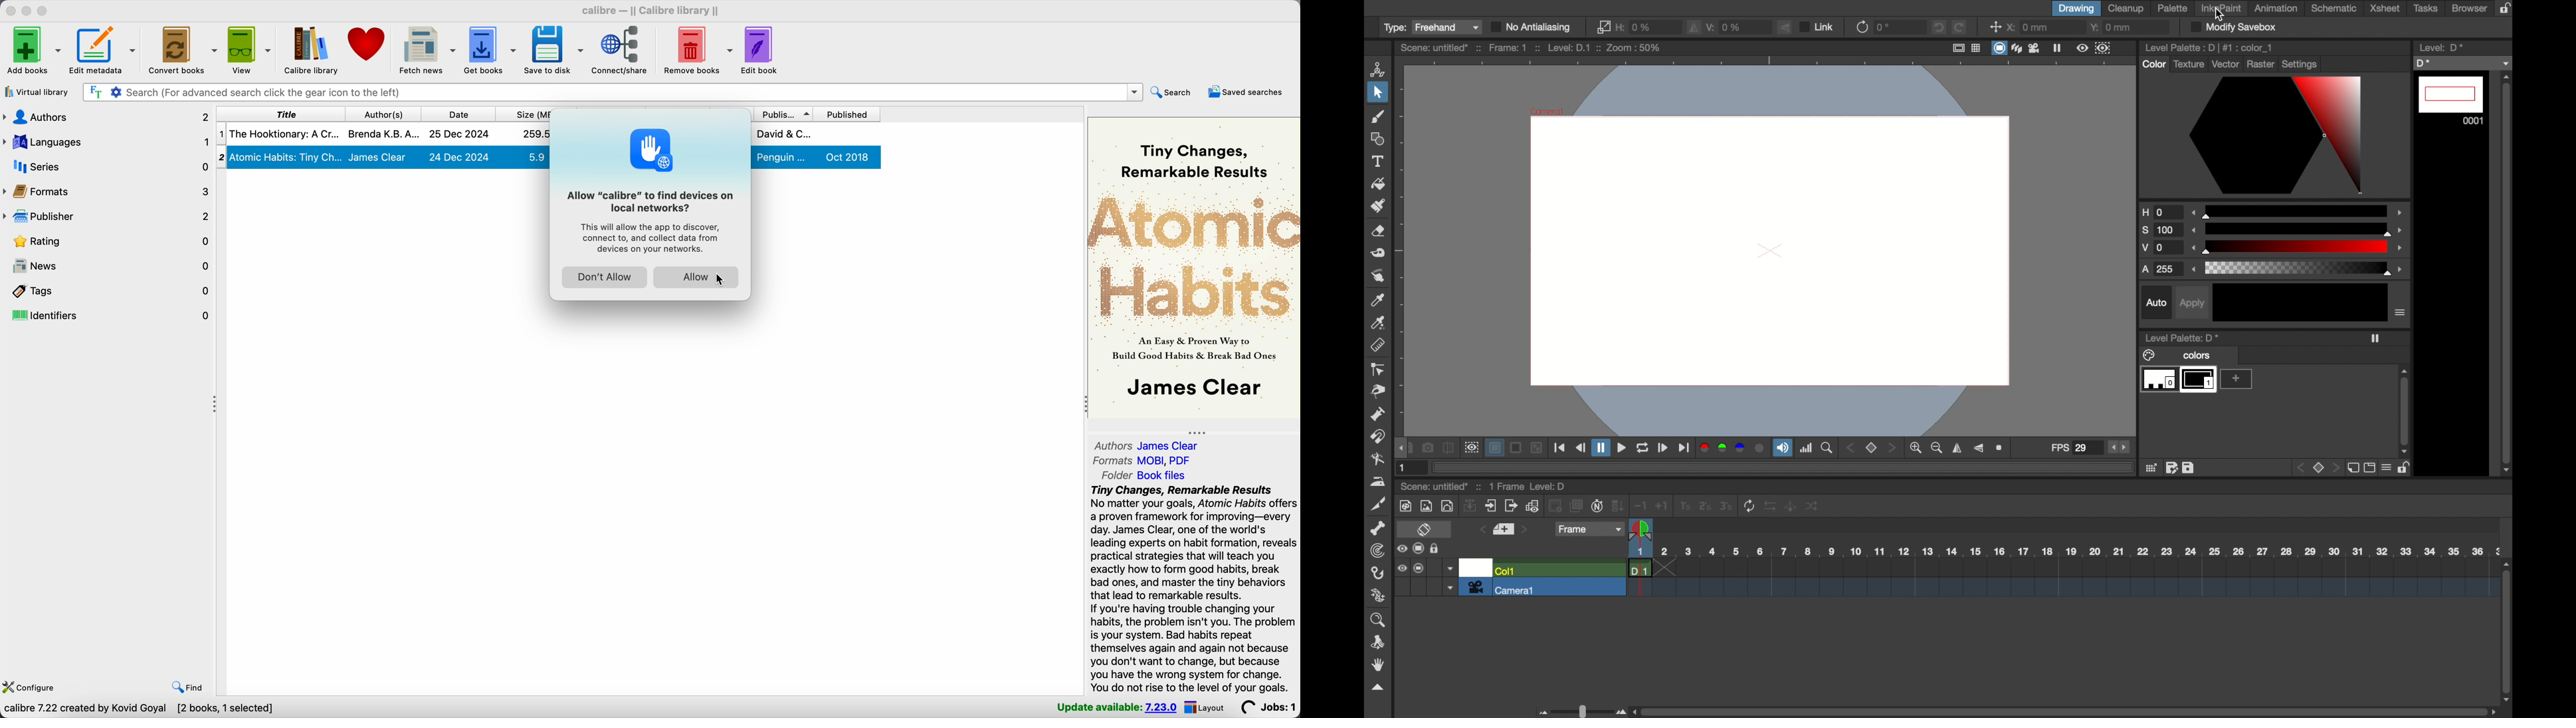 The width and height of the screenshot is (2576, 728). I want to click on remove books, so click(696, 49).